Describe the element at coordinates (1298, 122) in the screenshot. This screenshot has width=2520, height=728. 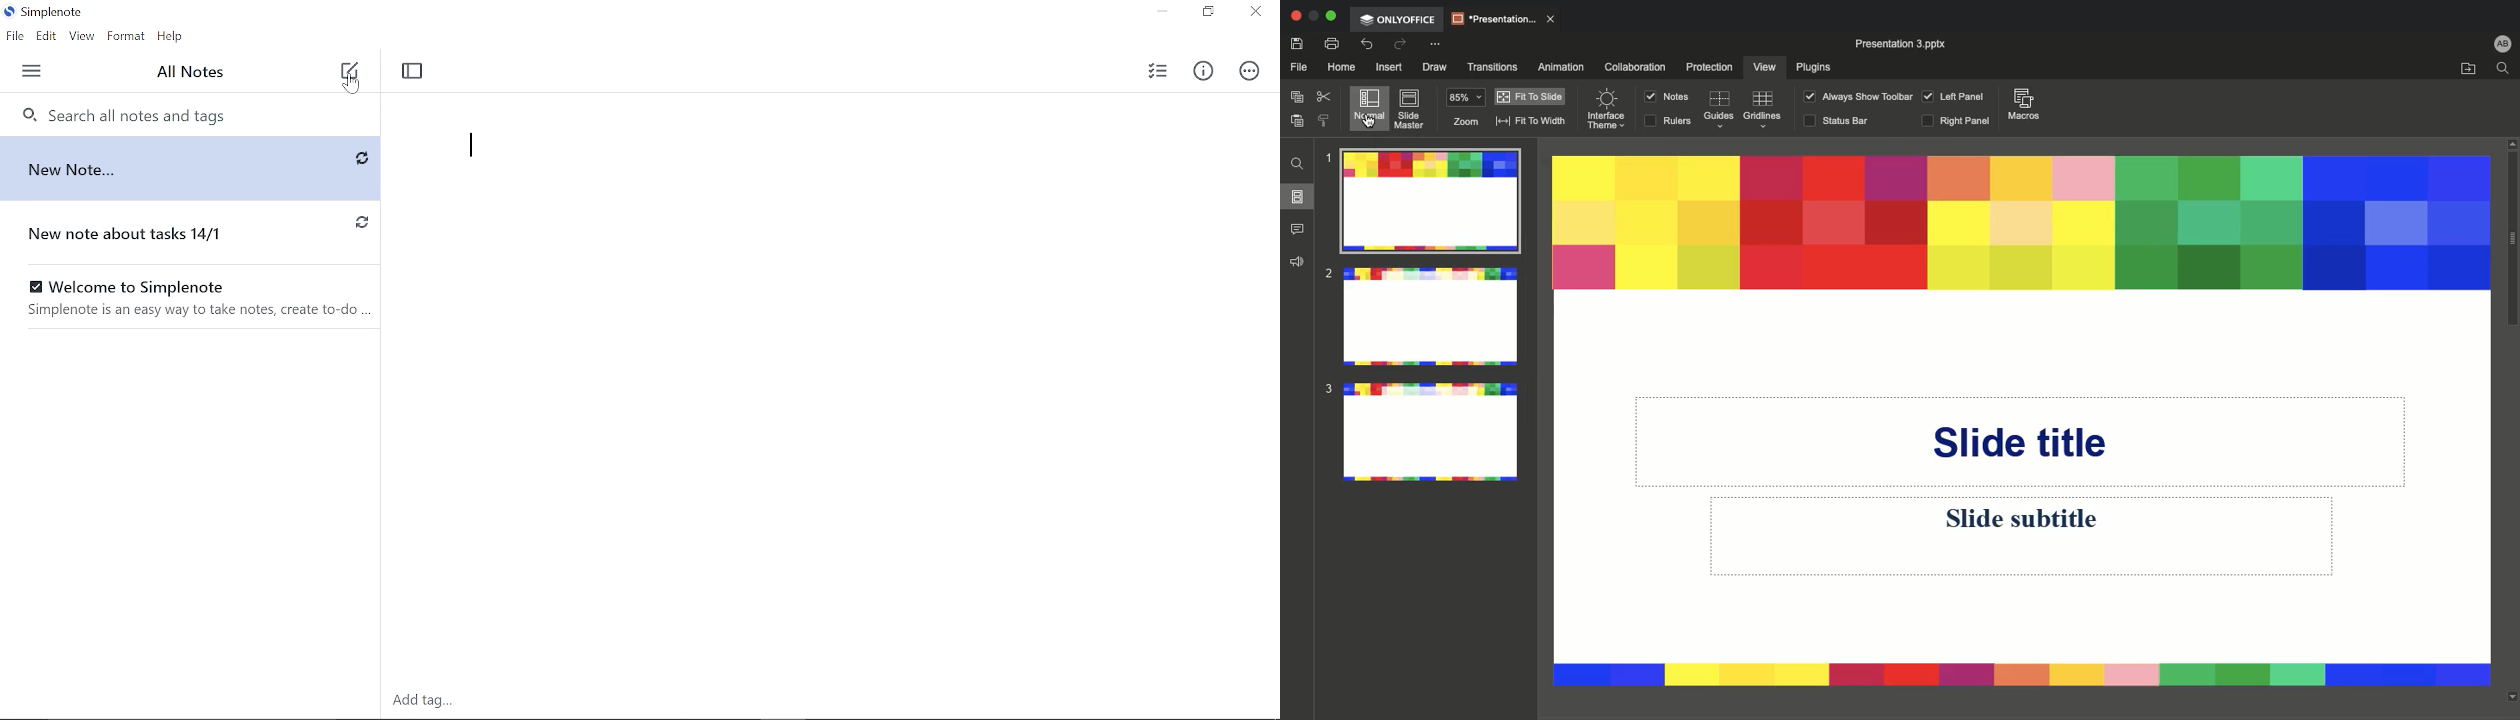
I see `Paste` at that location.